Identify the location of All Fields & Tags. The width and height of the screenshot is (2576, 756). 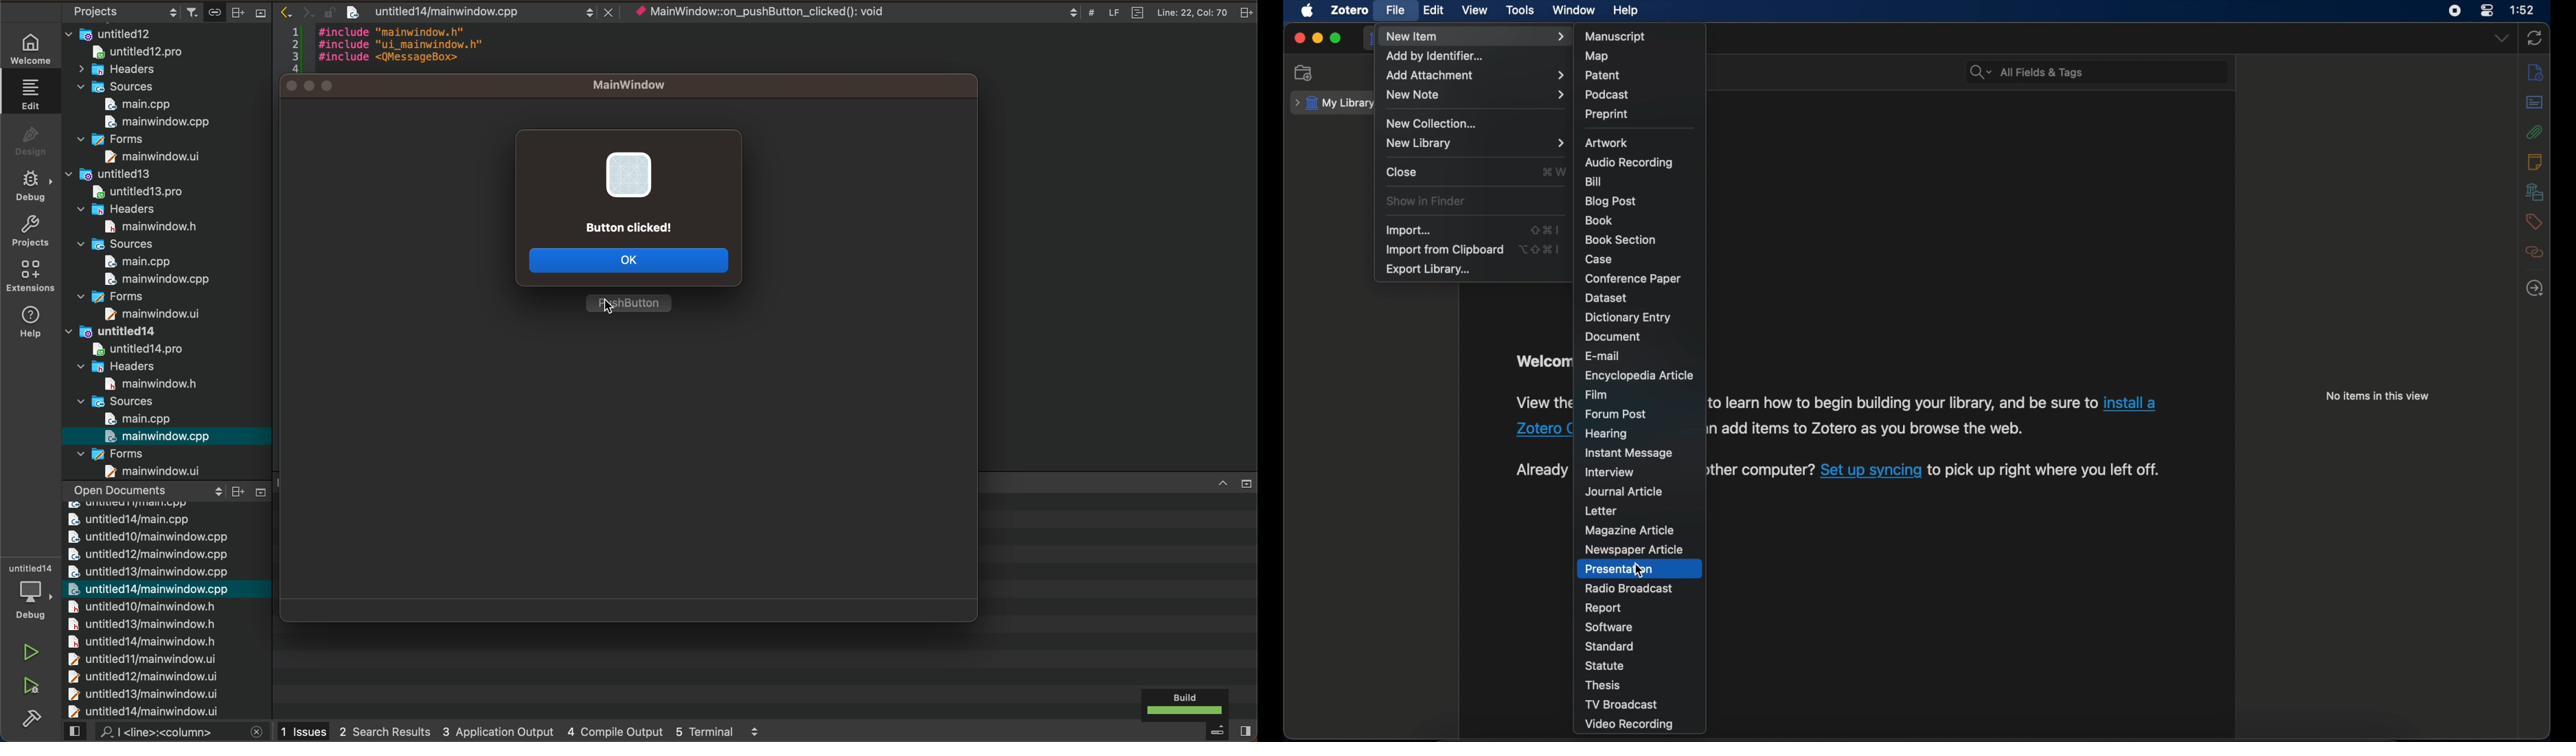
(2093, 69).